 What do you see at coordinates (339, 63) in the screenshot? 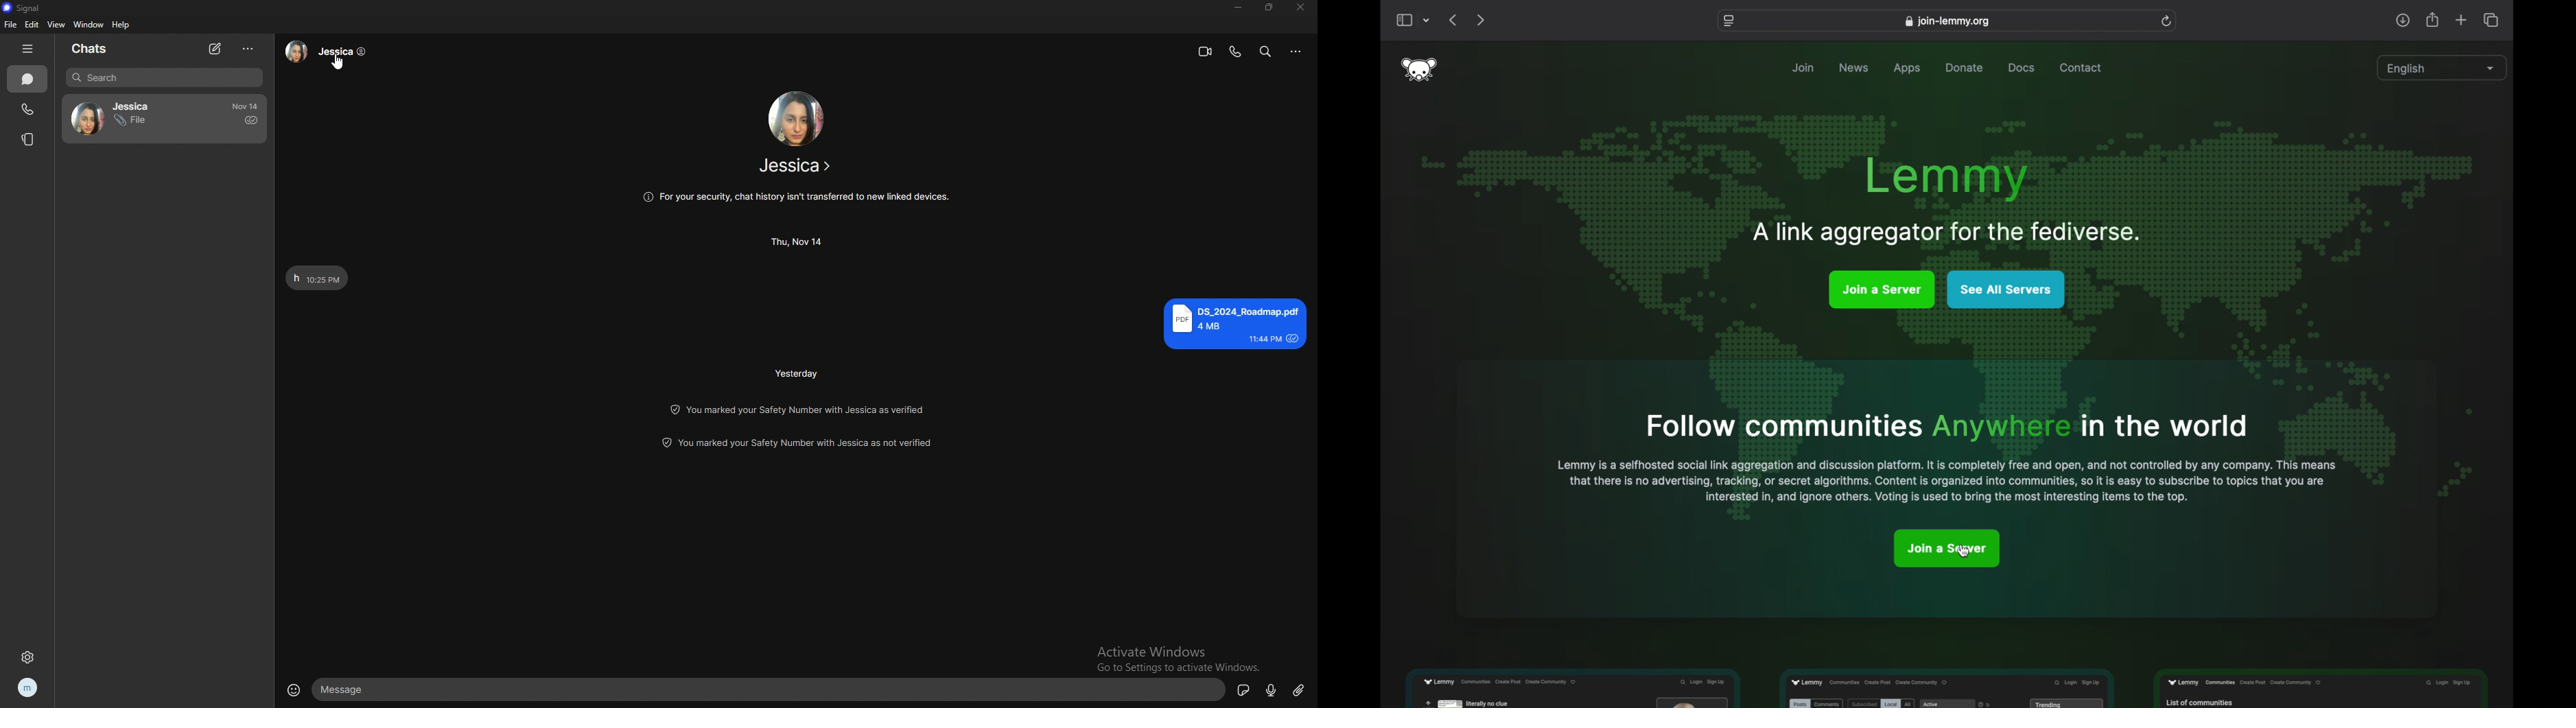
I see `cursor` at bounding box center [339, 63].